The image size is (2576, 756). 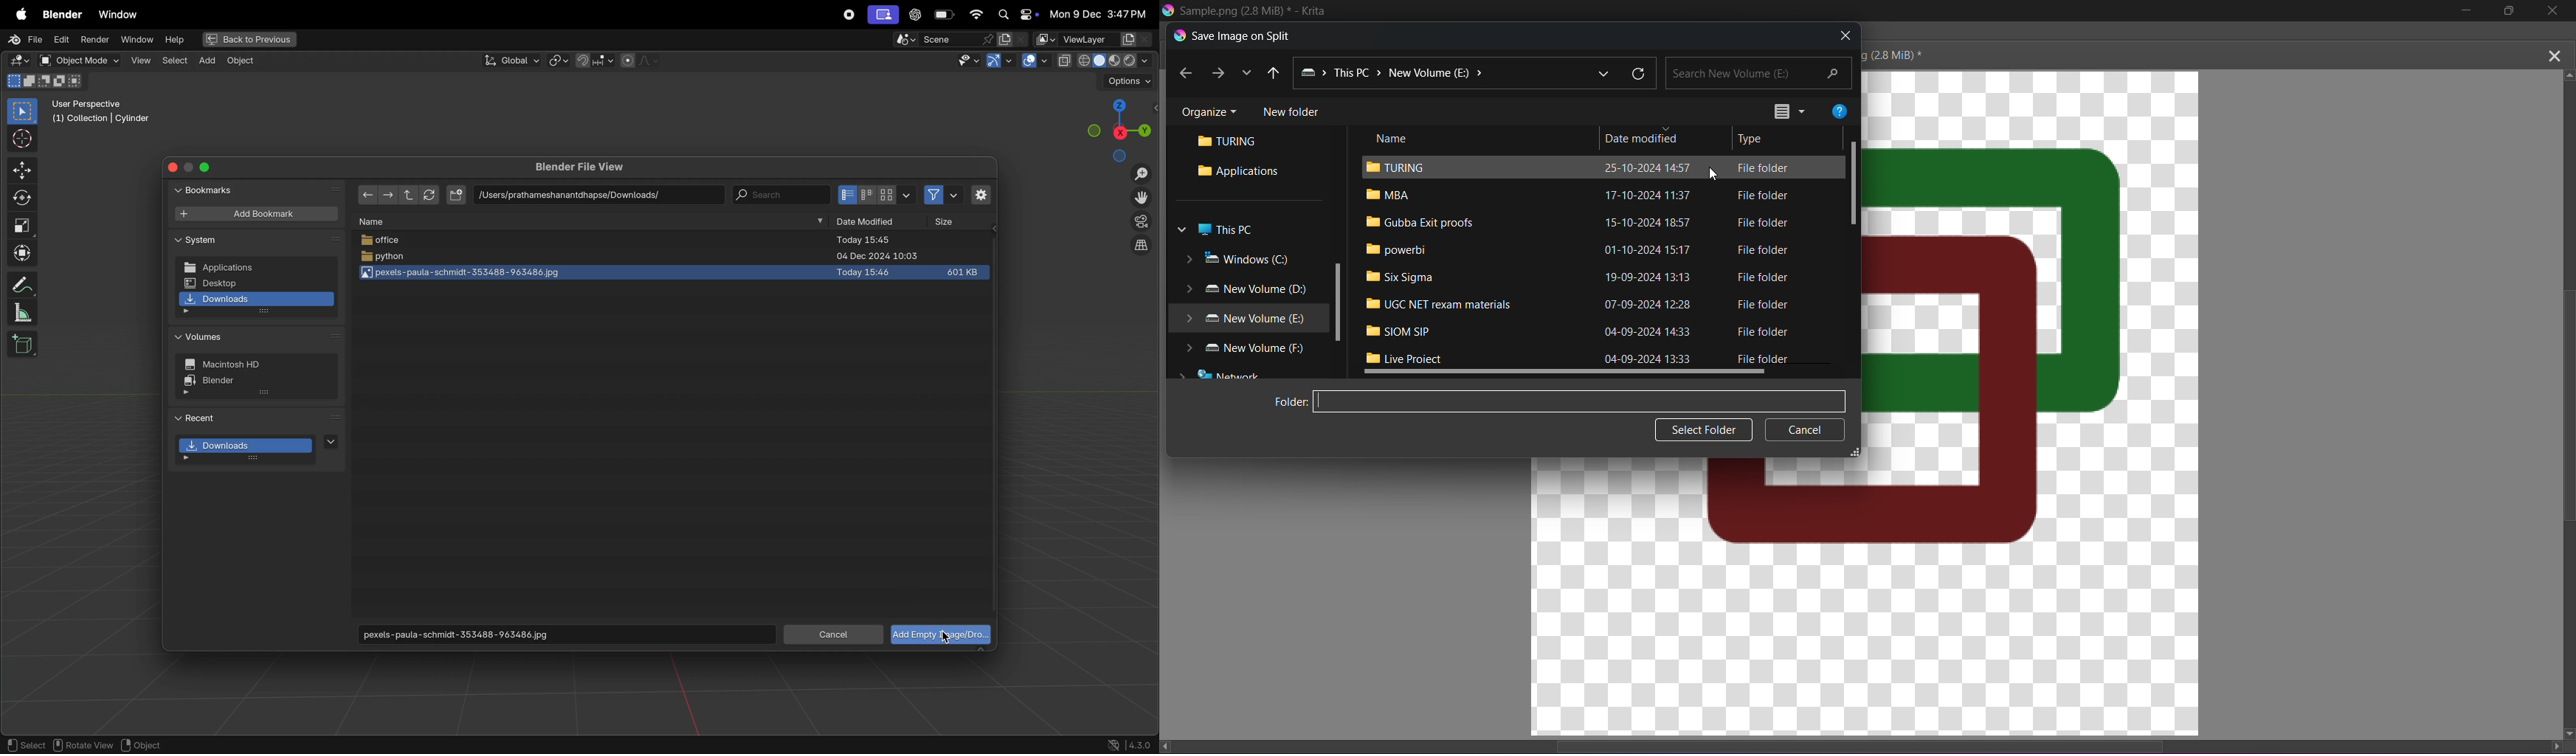 I want to click on Im TURING 25-10-2024 14:57 File folder, so click(x=1524, y=167).